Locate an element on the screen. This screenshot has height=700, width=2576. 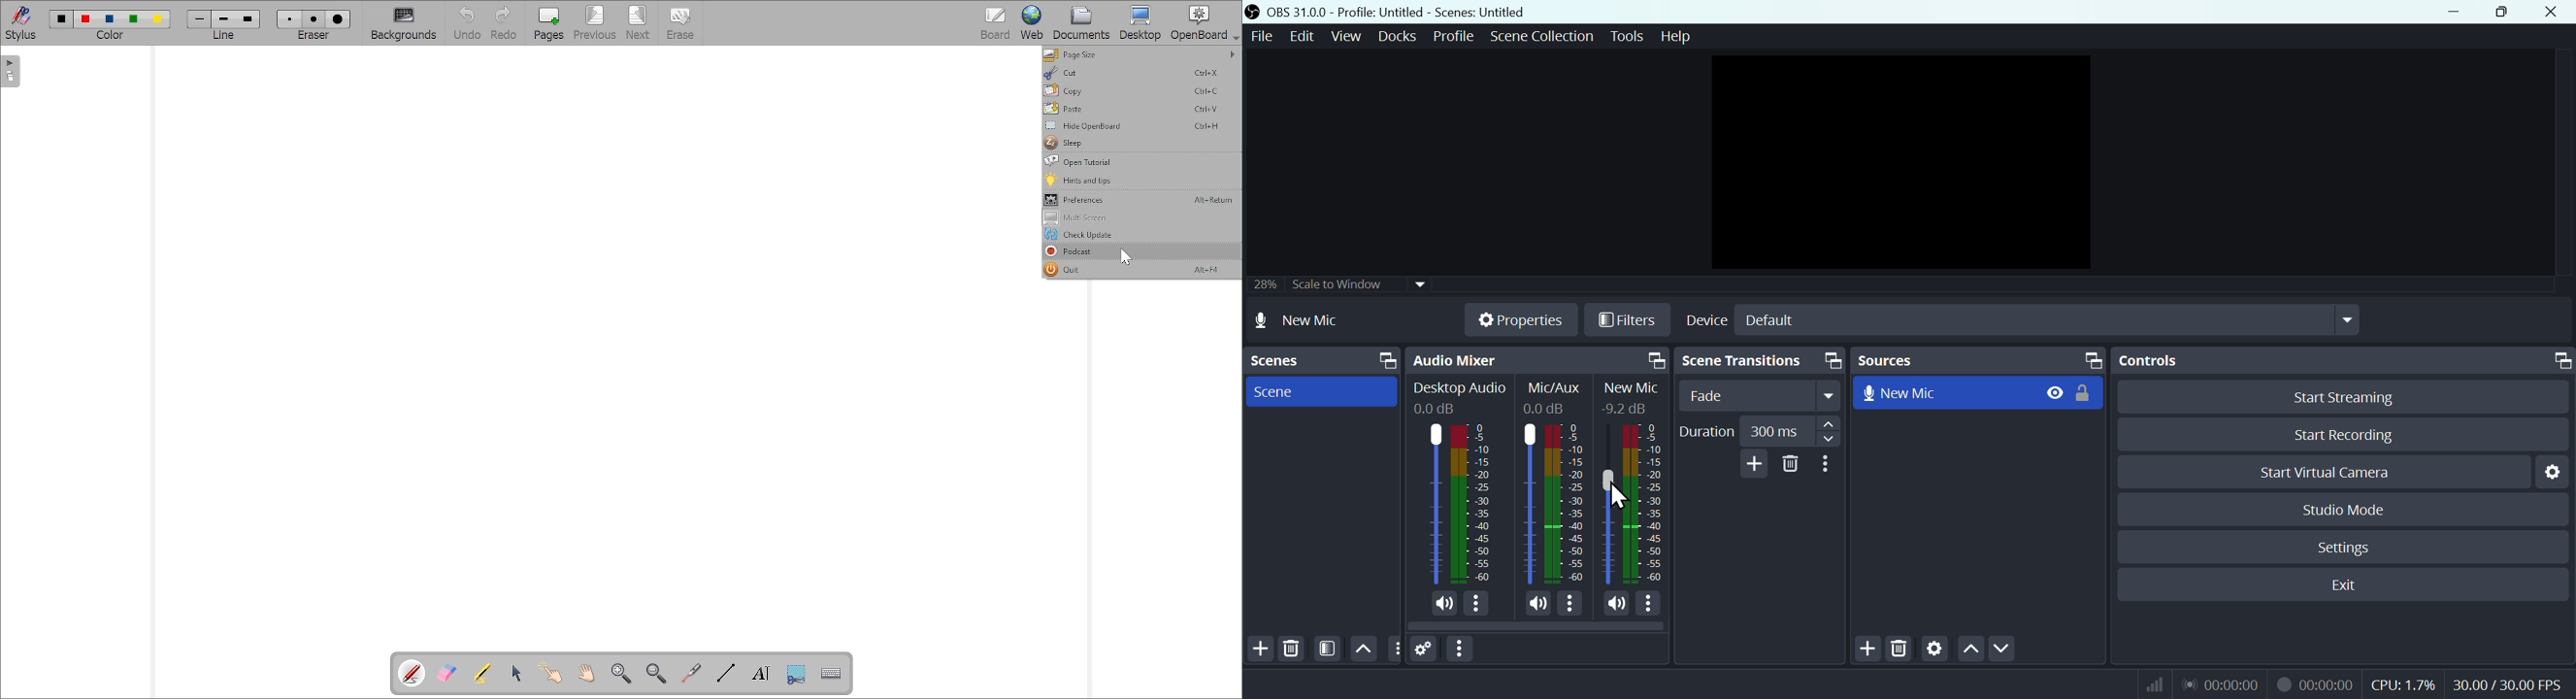
Filtres is located at coordinates (1628, 322).